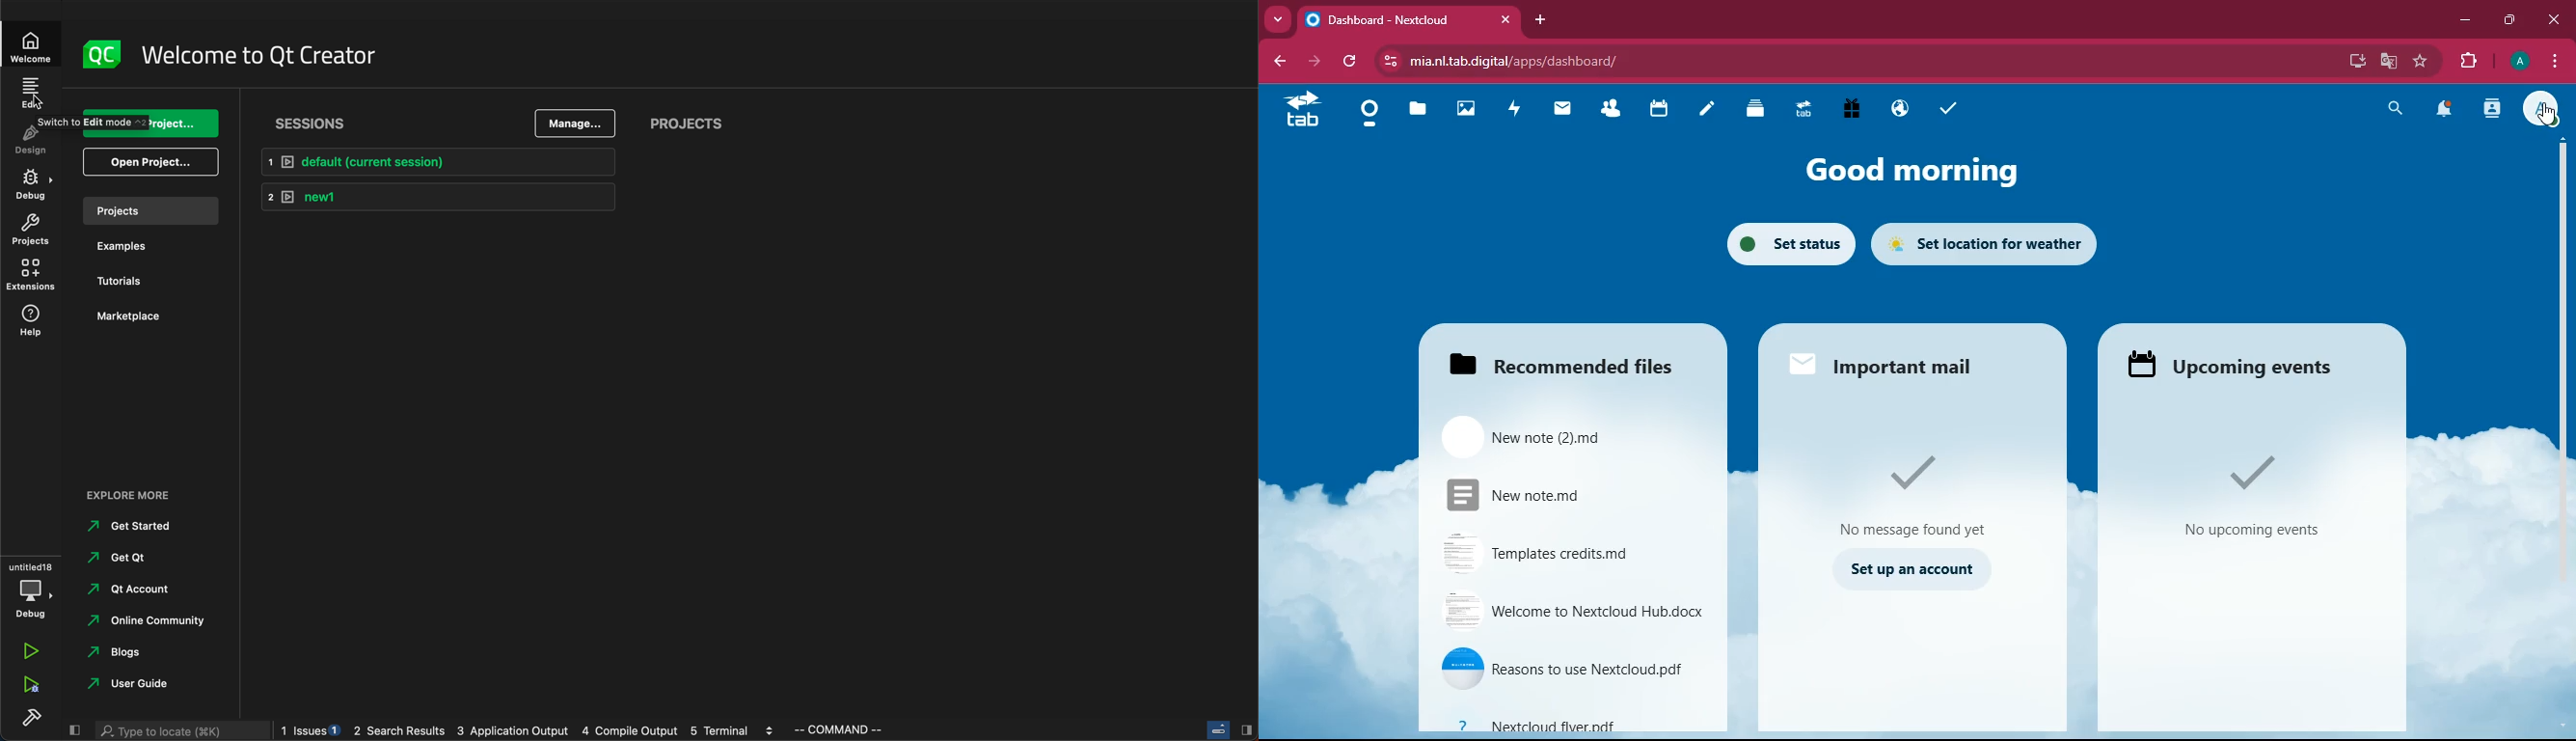 The image size is (2576, 756). I want to click on pfoile, so click(2518, 61).